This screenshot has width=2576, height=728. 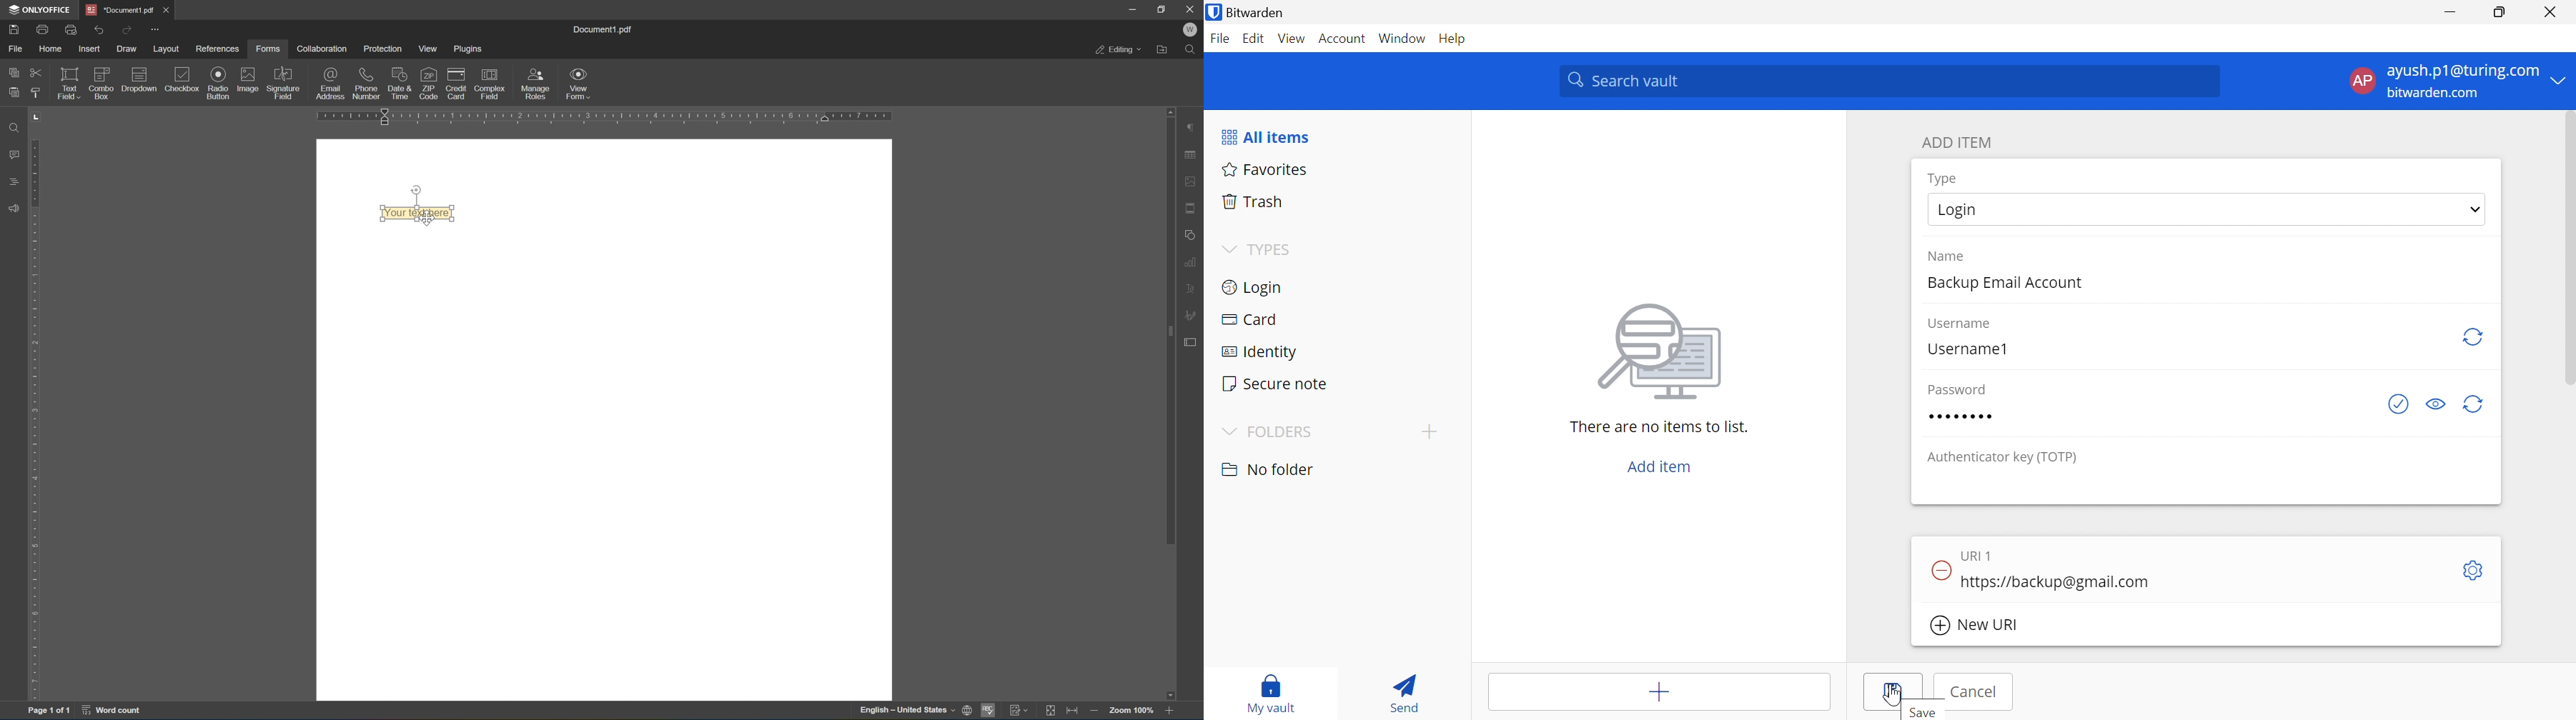 I want to click on ADD ITEM, so click(x=1957, y=144).